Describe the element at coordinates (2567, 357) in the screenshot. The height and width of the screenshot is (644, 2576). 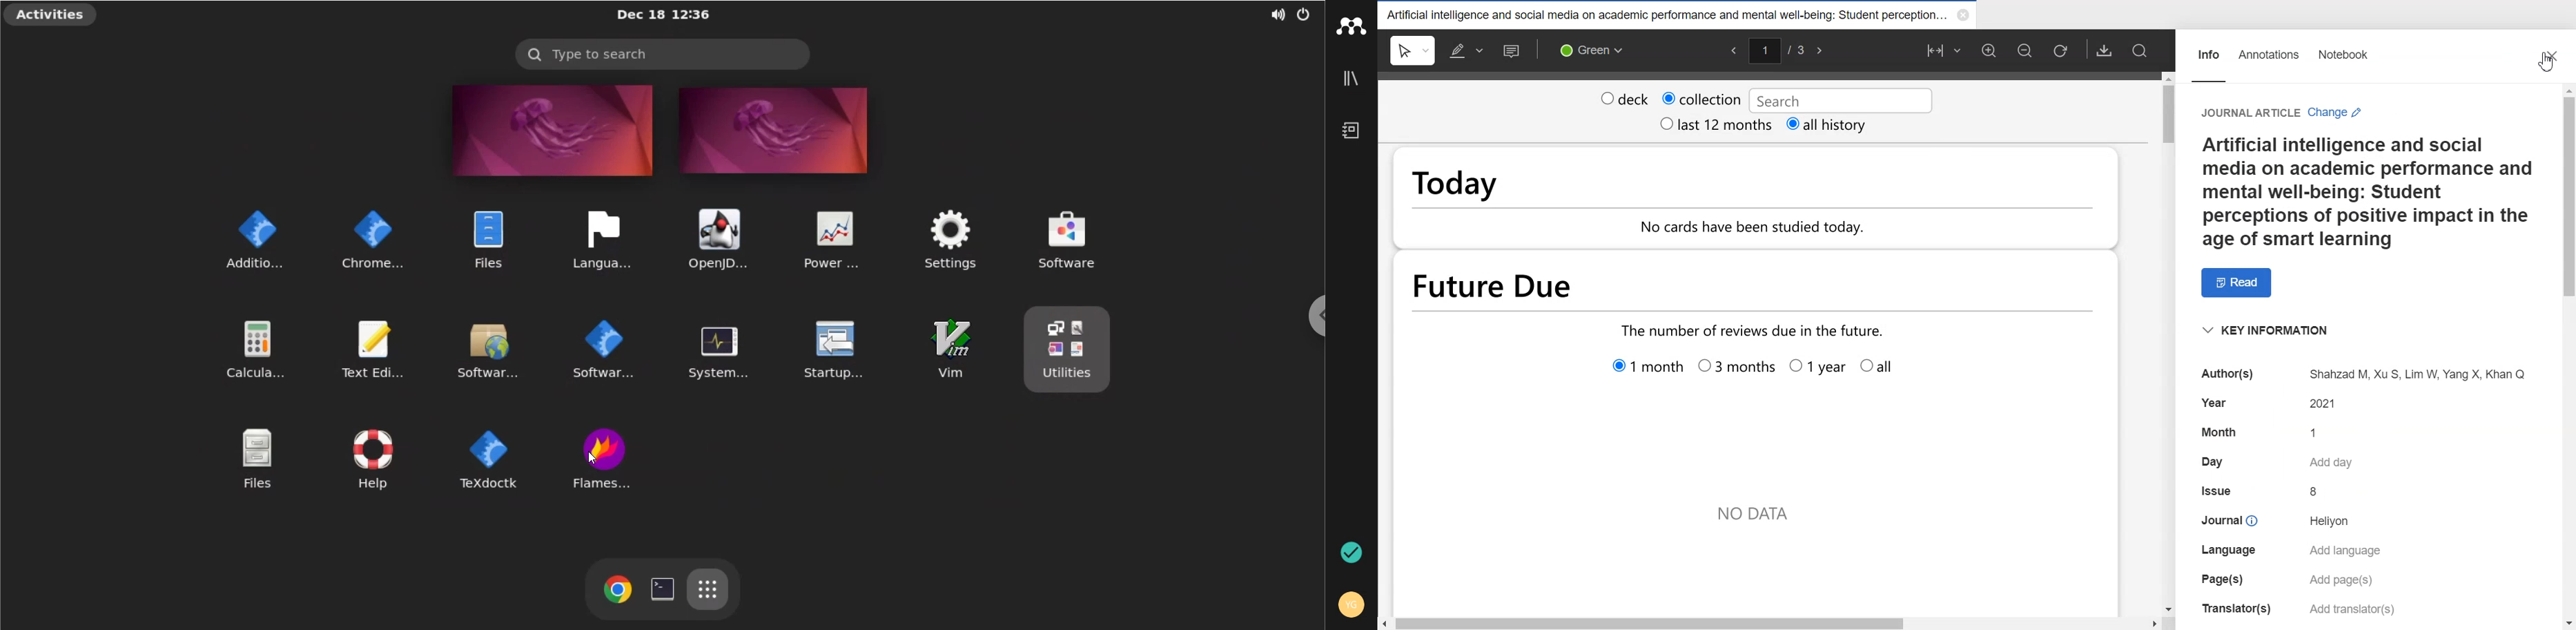
I see `Vertical scroll bar` at that location.